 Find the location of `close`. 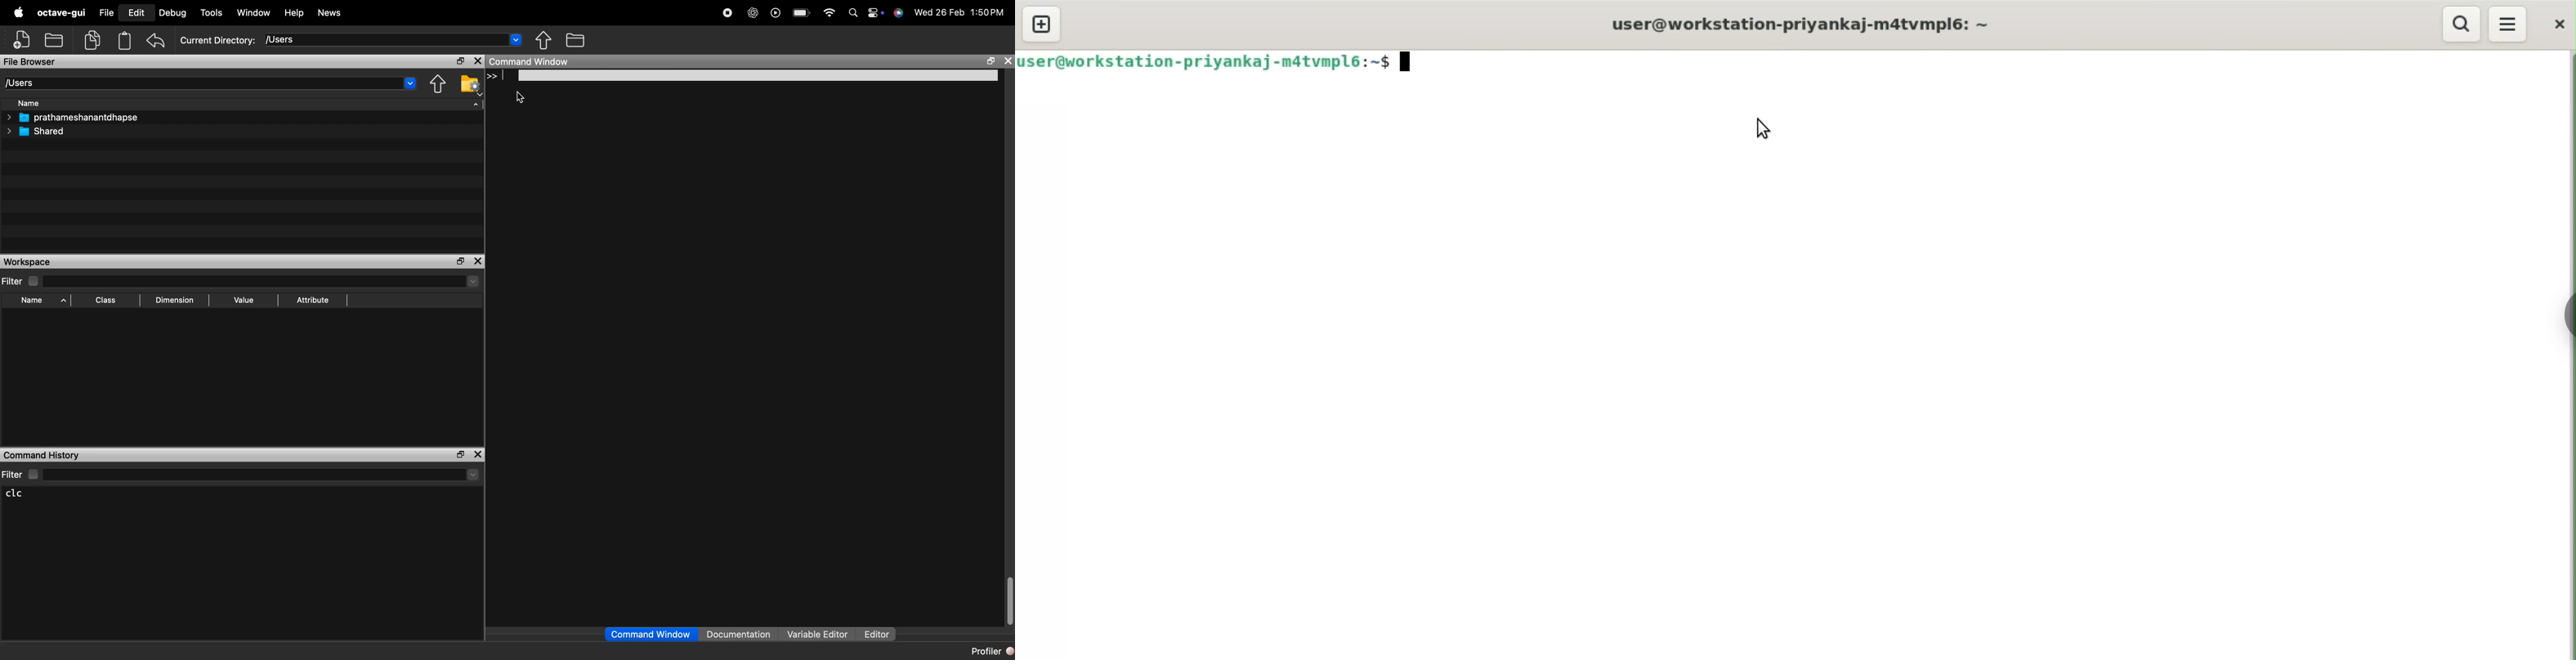

close is located at coordinates (478, 454).